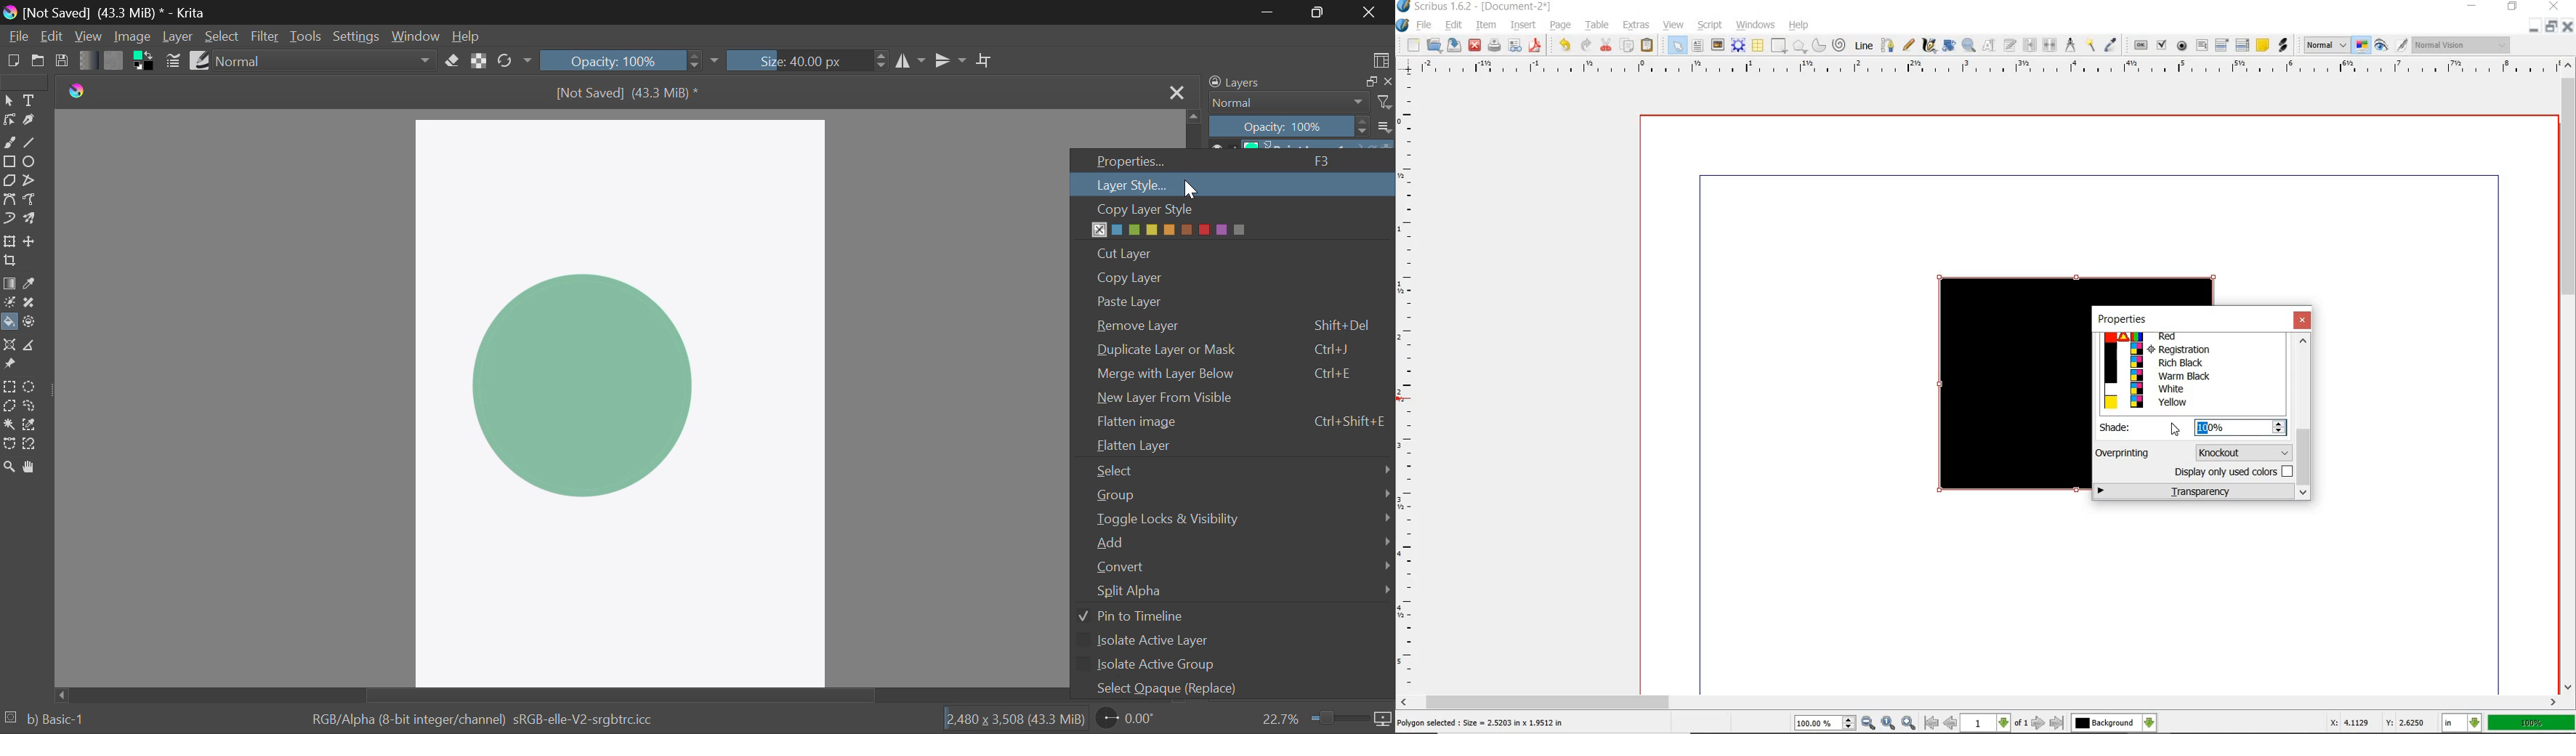 The height and width of the screenshot is (756, 2576). What do you see at coordinates (2191, 403) in the screenshot?
I see `Yellow` at bounding box center [2191, 403].